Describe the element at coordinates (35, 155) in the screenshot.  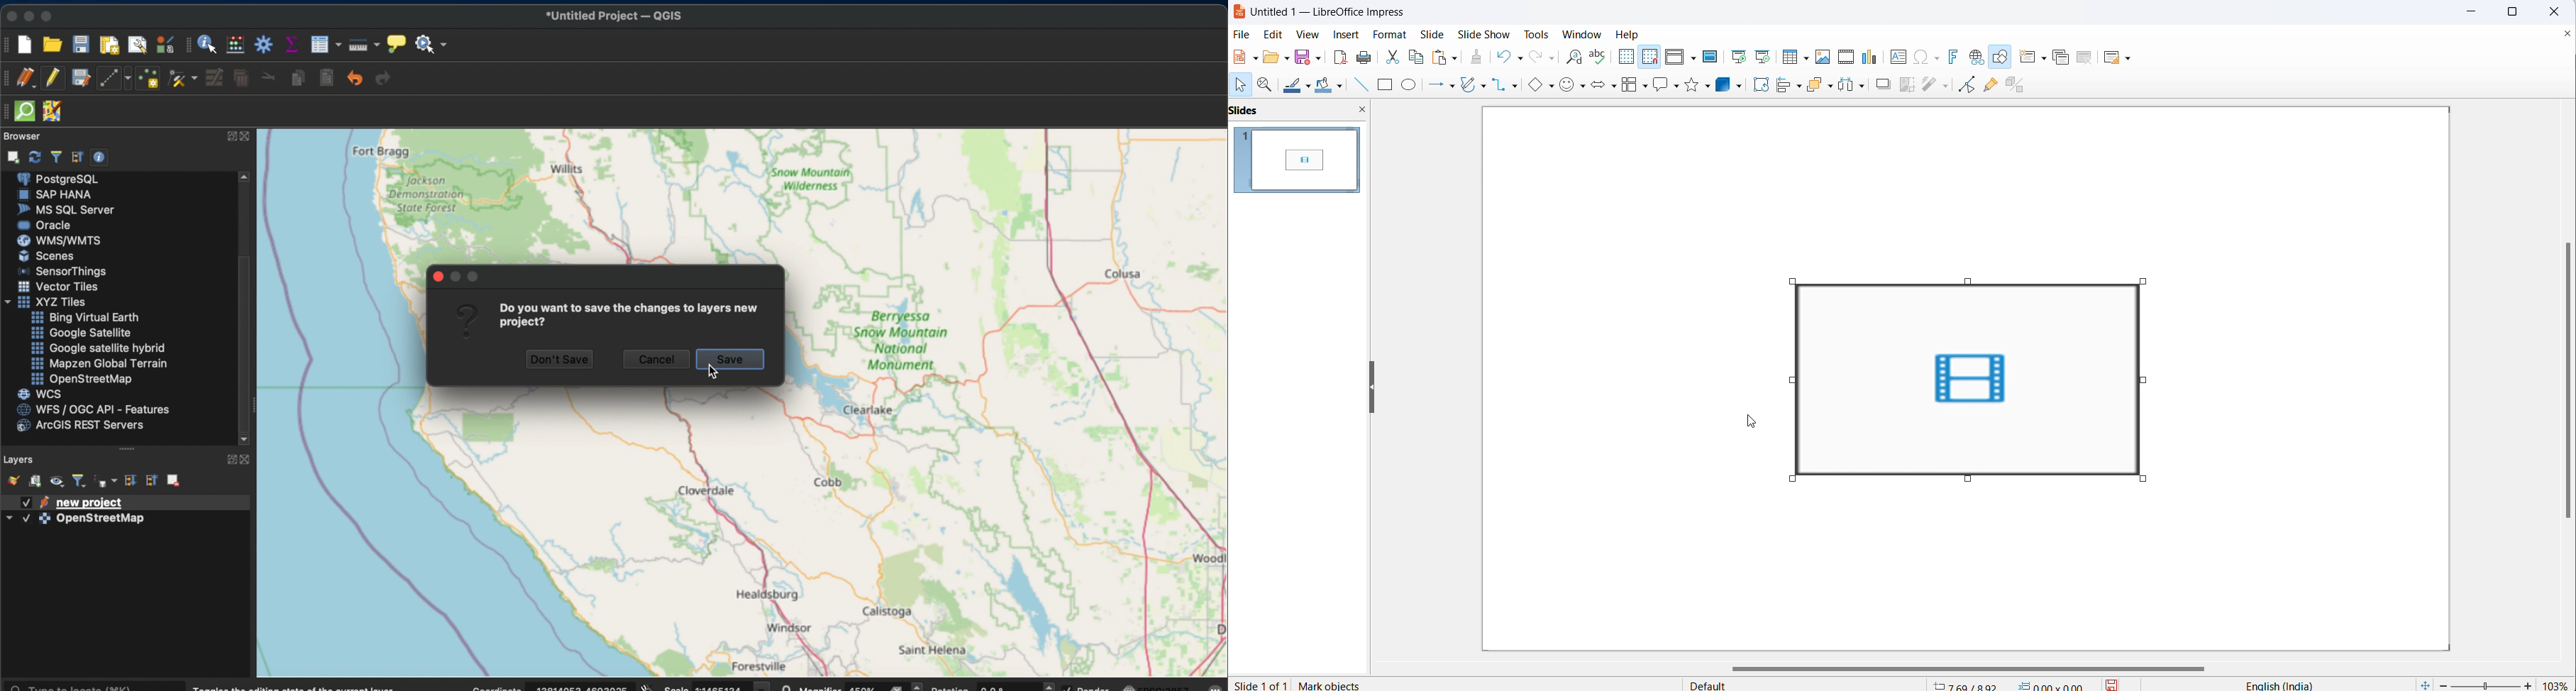
I see `refresh` at that location.